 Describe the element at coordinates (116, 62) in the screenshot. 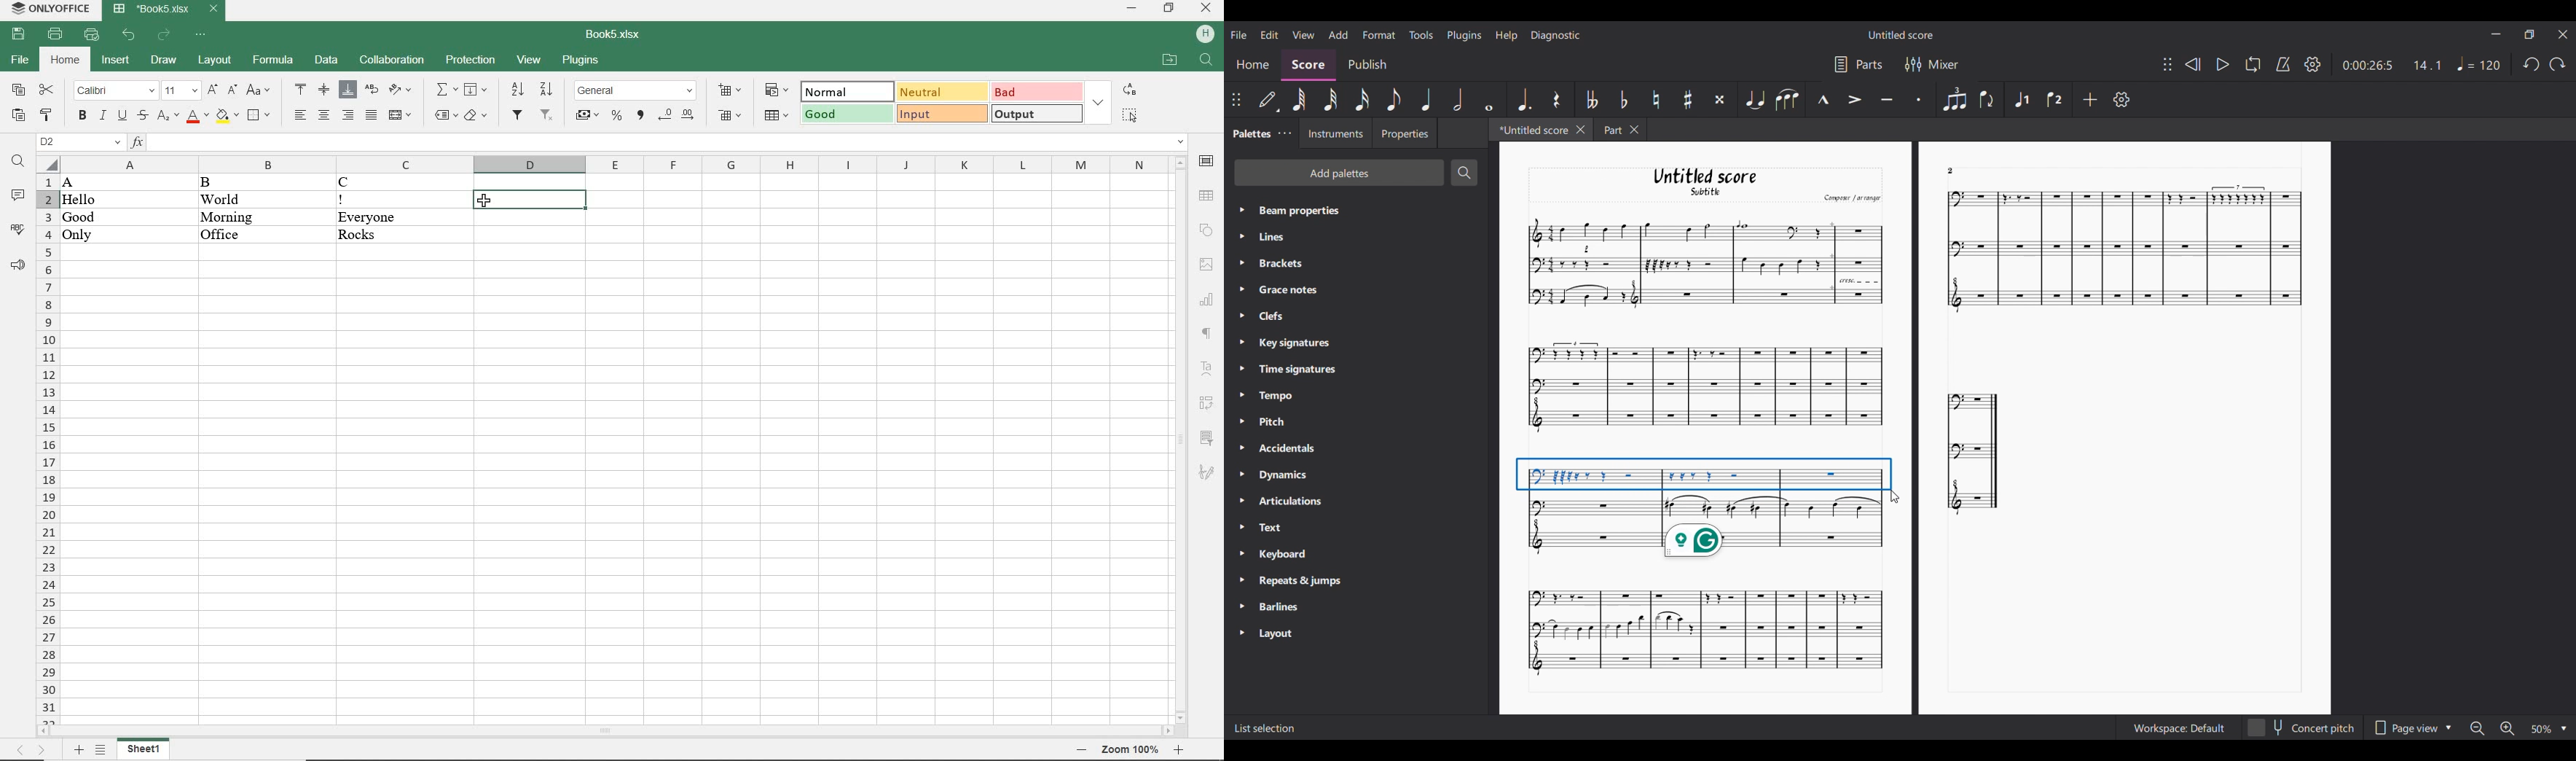

I see `insert` at that location.